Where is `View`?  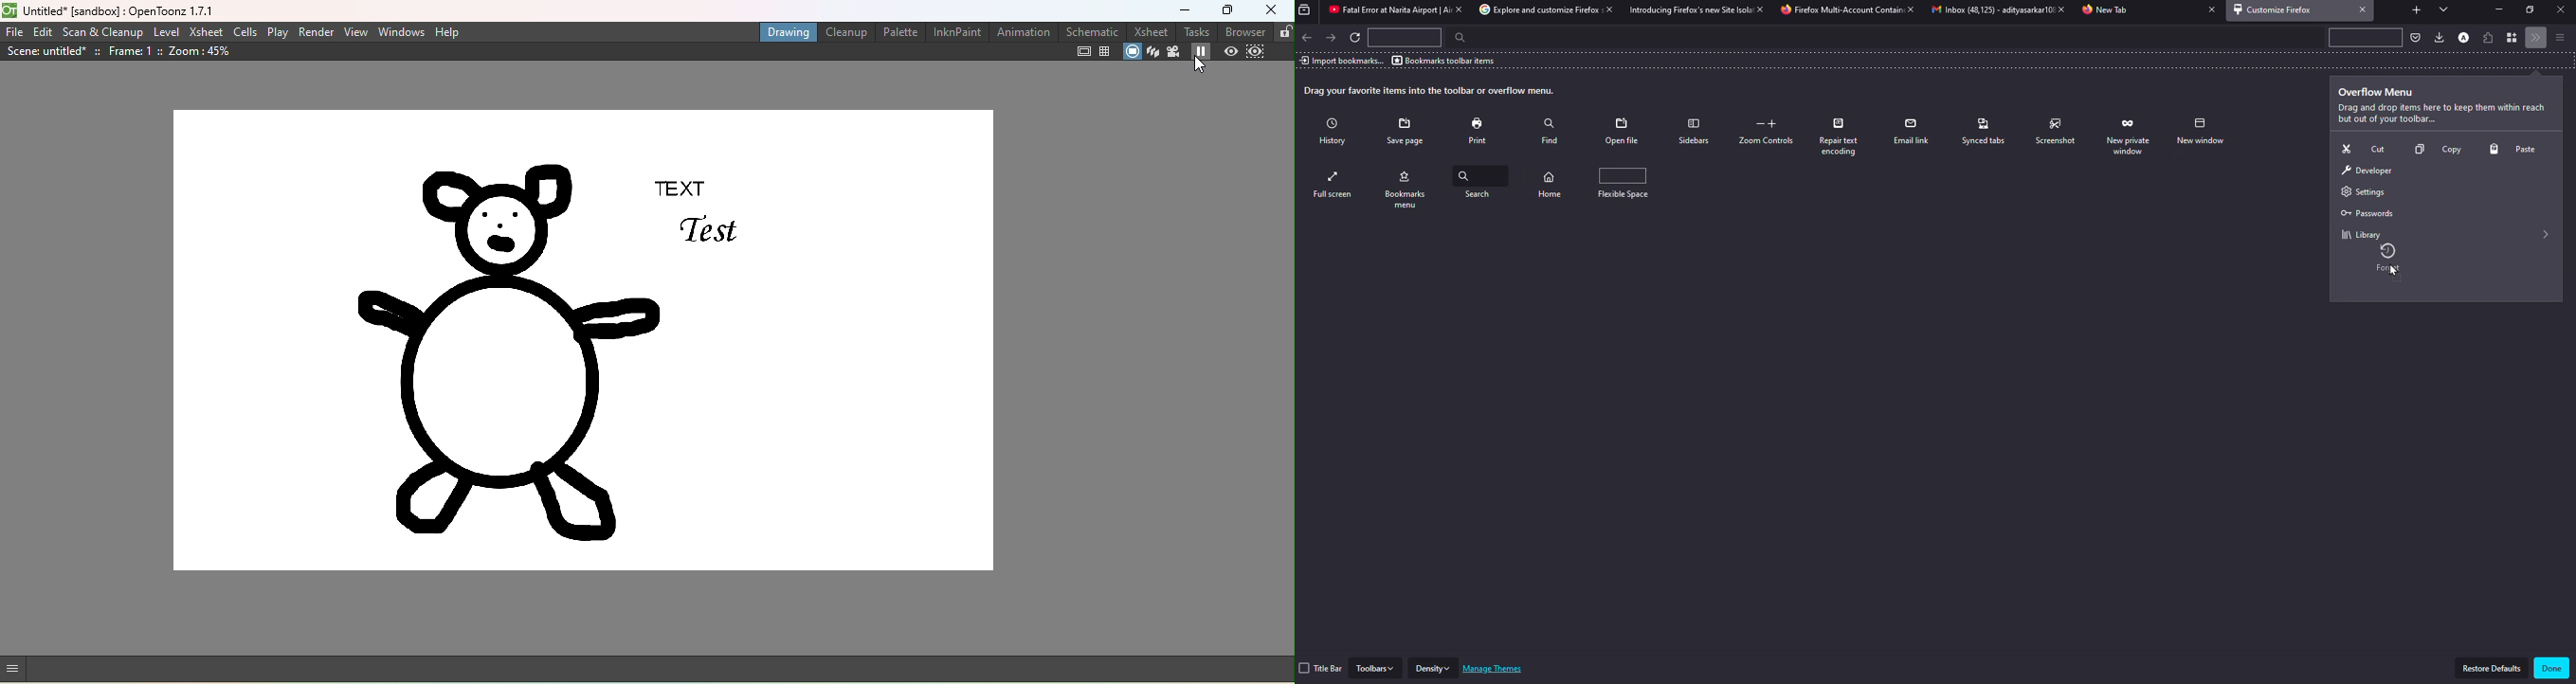
View is located at coordinates (357, 31).